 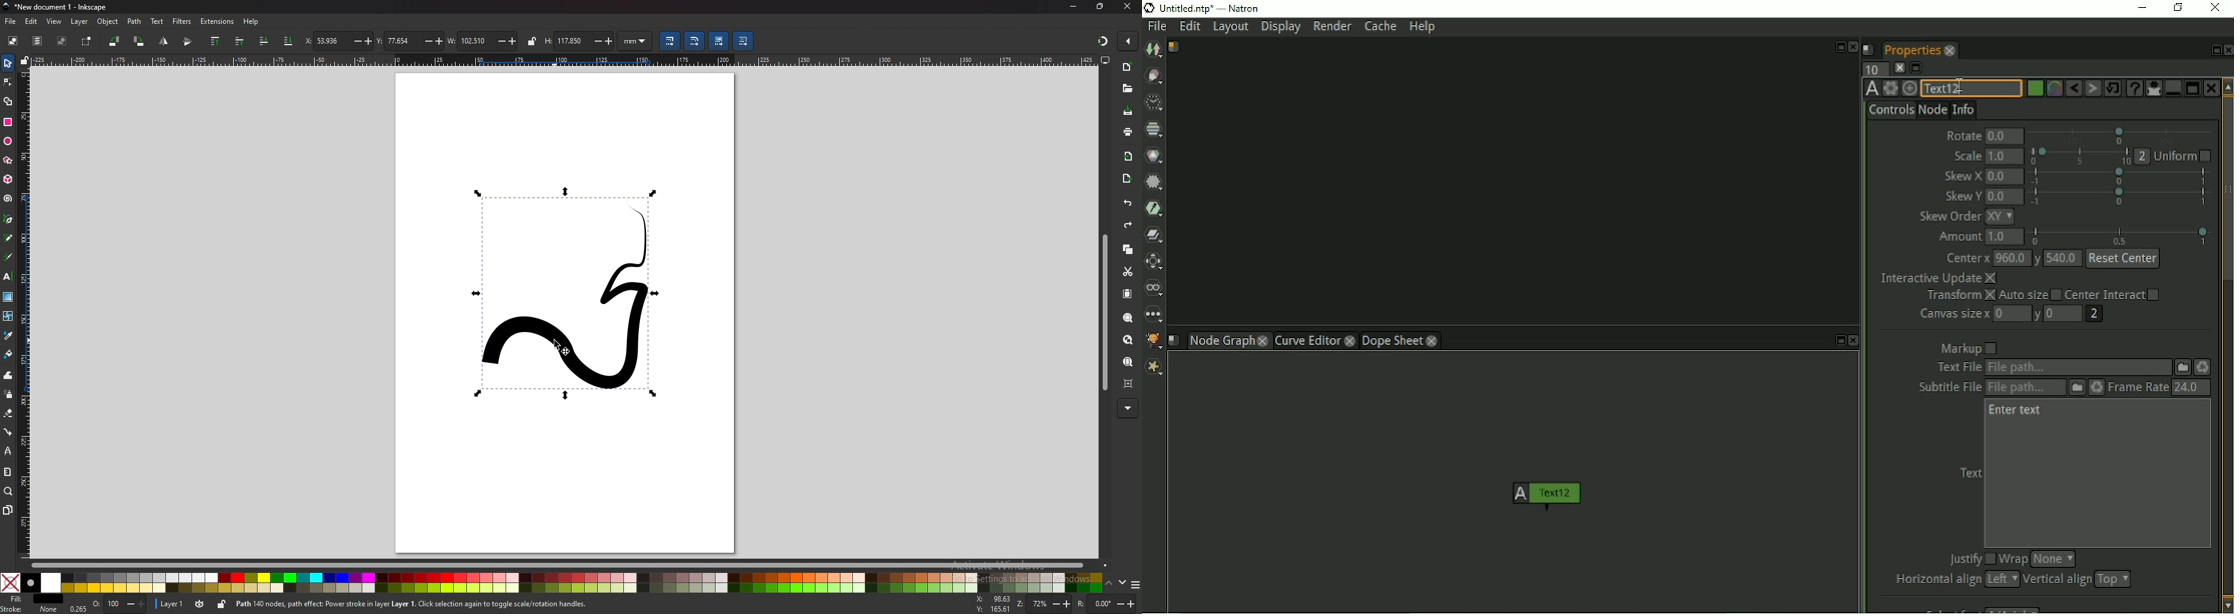 I want to click on Text1, so click(x=1970, y=89).